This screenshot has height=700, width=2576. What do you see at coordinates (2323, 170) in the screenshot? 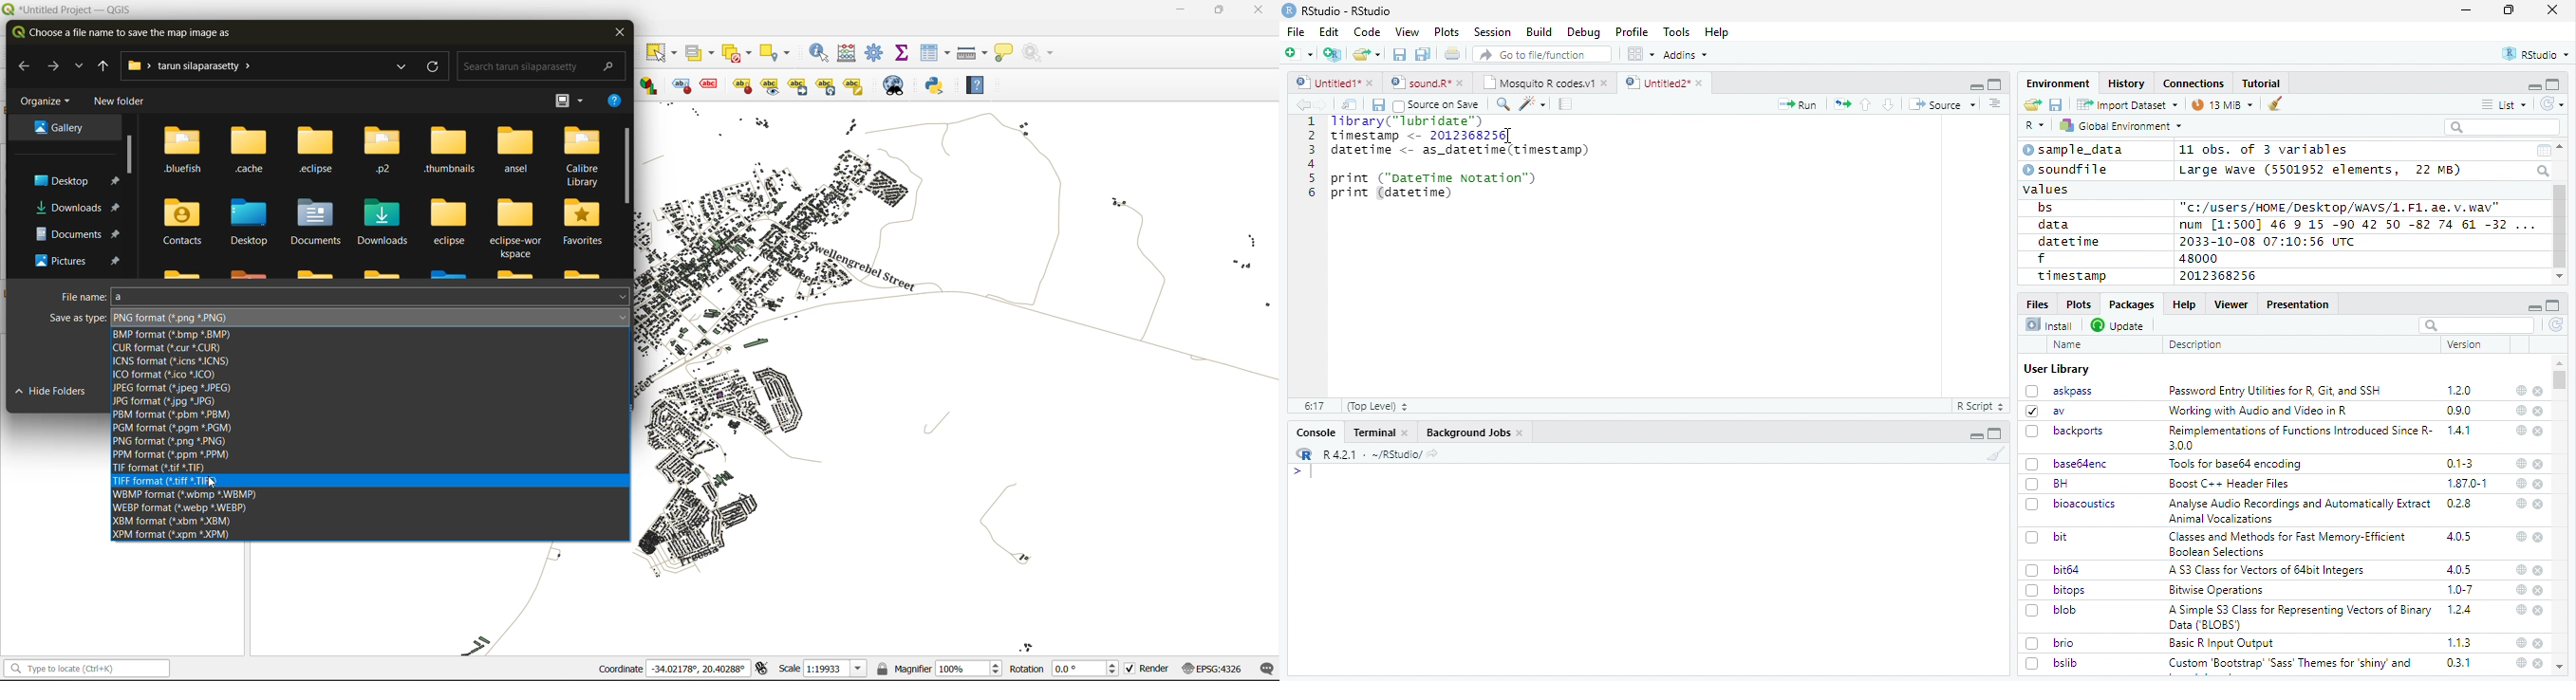
I see `Large wave (5501952 elements, 22 MB)` at bounding box center [2323, 170].